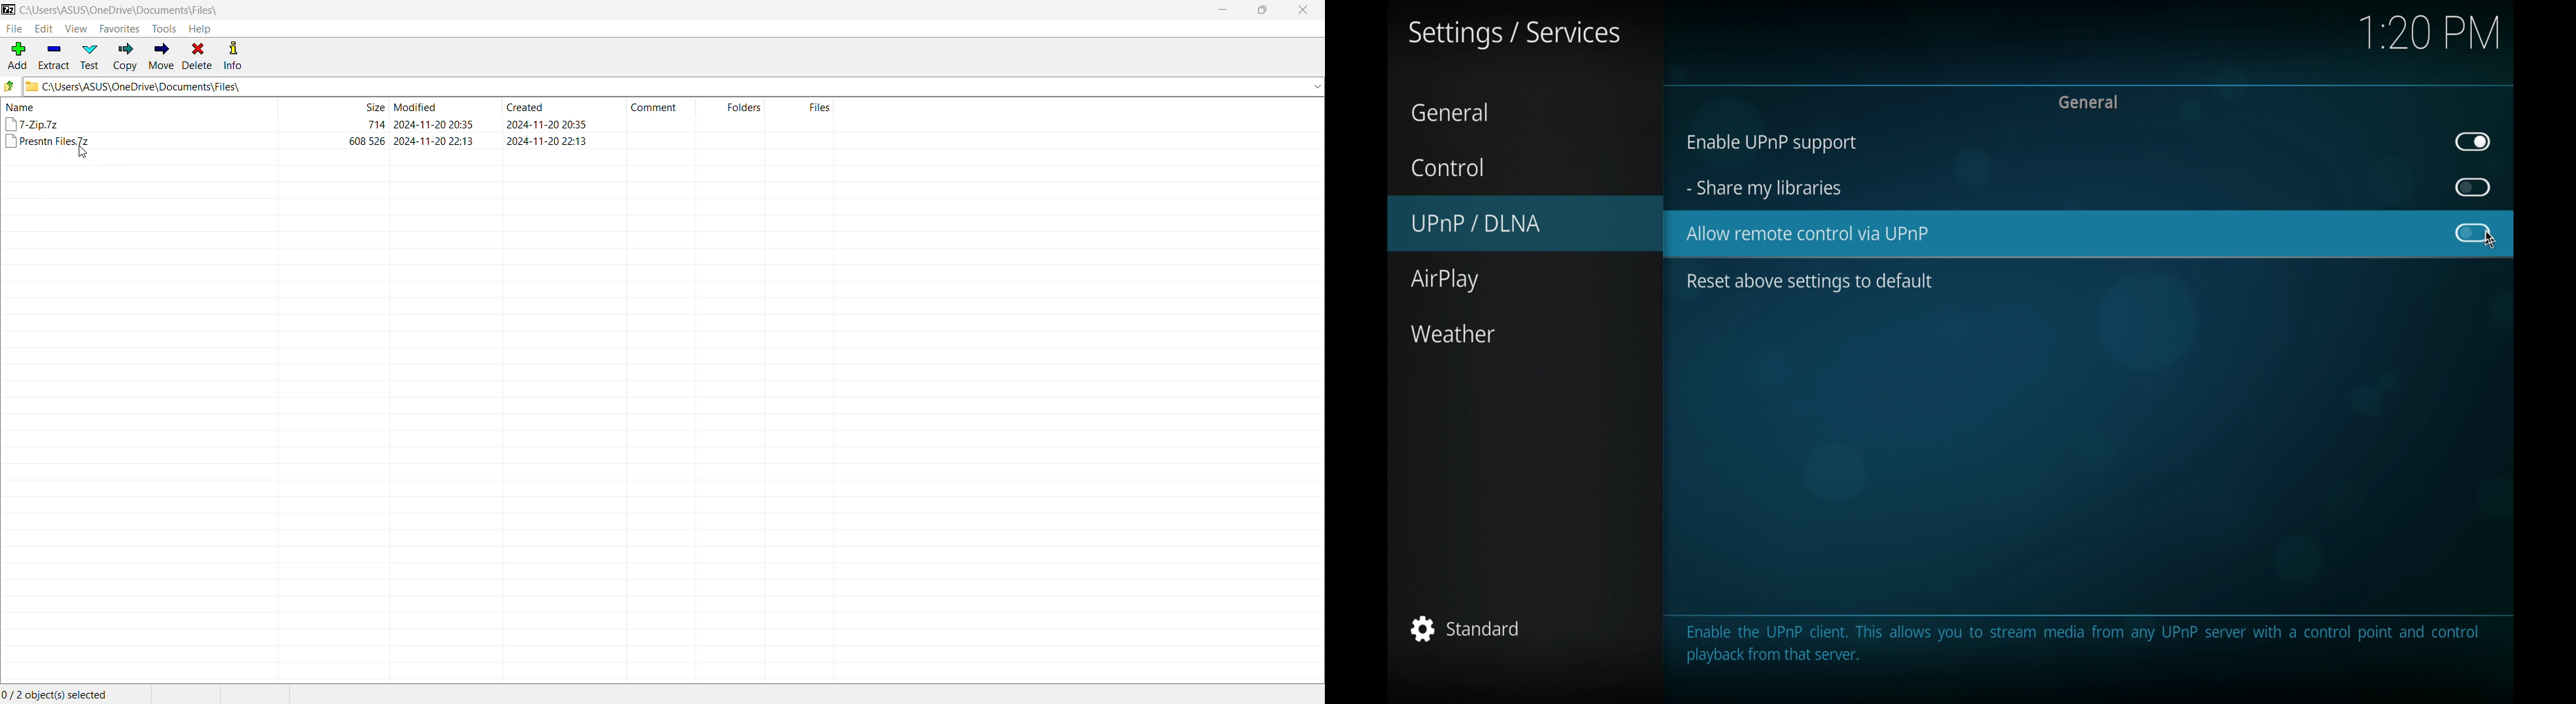  I want to click on toggle button, so click(2473, 232).